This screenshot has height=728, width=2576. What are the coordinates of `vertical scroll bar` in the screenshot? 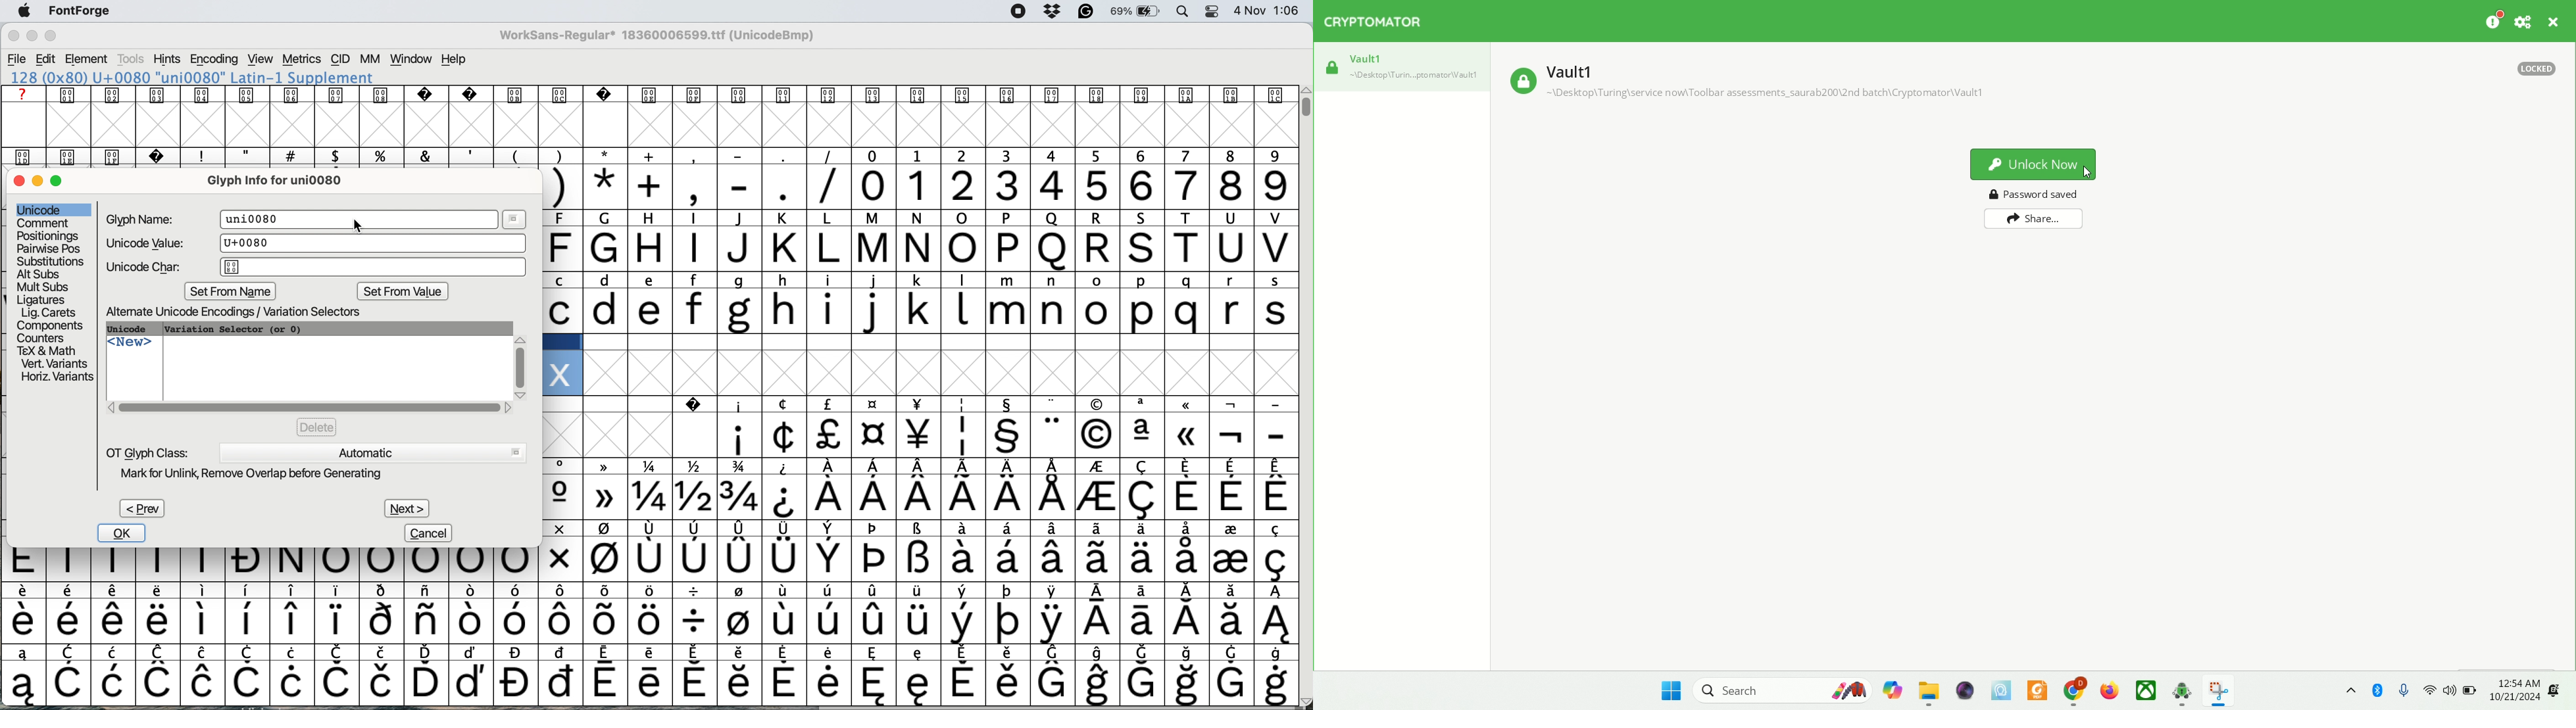 It's located at (1303, 106).